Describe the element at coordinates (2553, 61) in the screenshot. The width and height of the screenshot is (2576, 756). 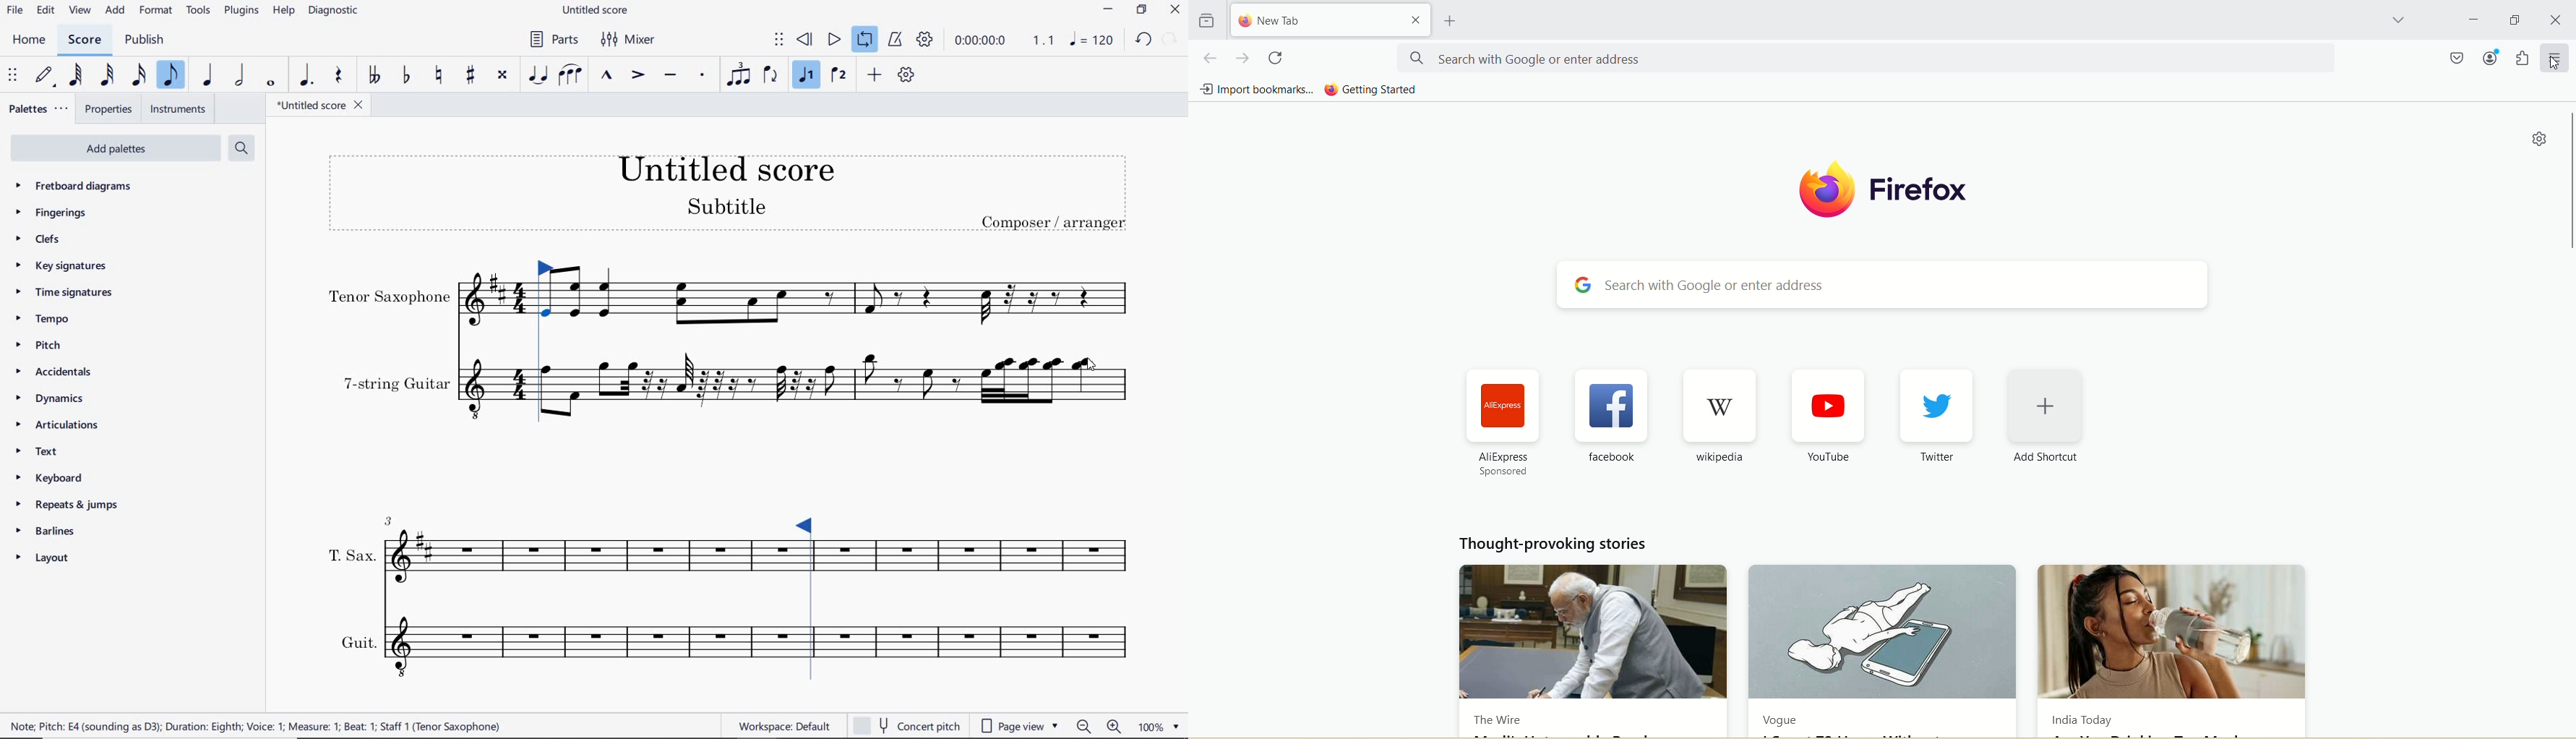
I see `cursor` at that location.